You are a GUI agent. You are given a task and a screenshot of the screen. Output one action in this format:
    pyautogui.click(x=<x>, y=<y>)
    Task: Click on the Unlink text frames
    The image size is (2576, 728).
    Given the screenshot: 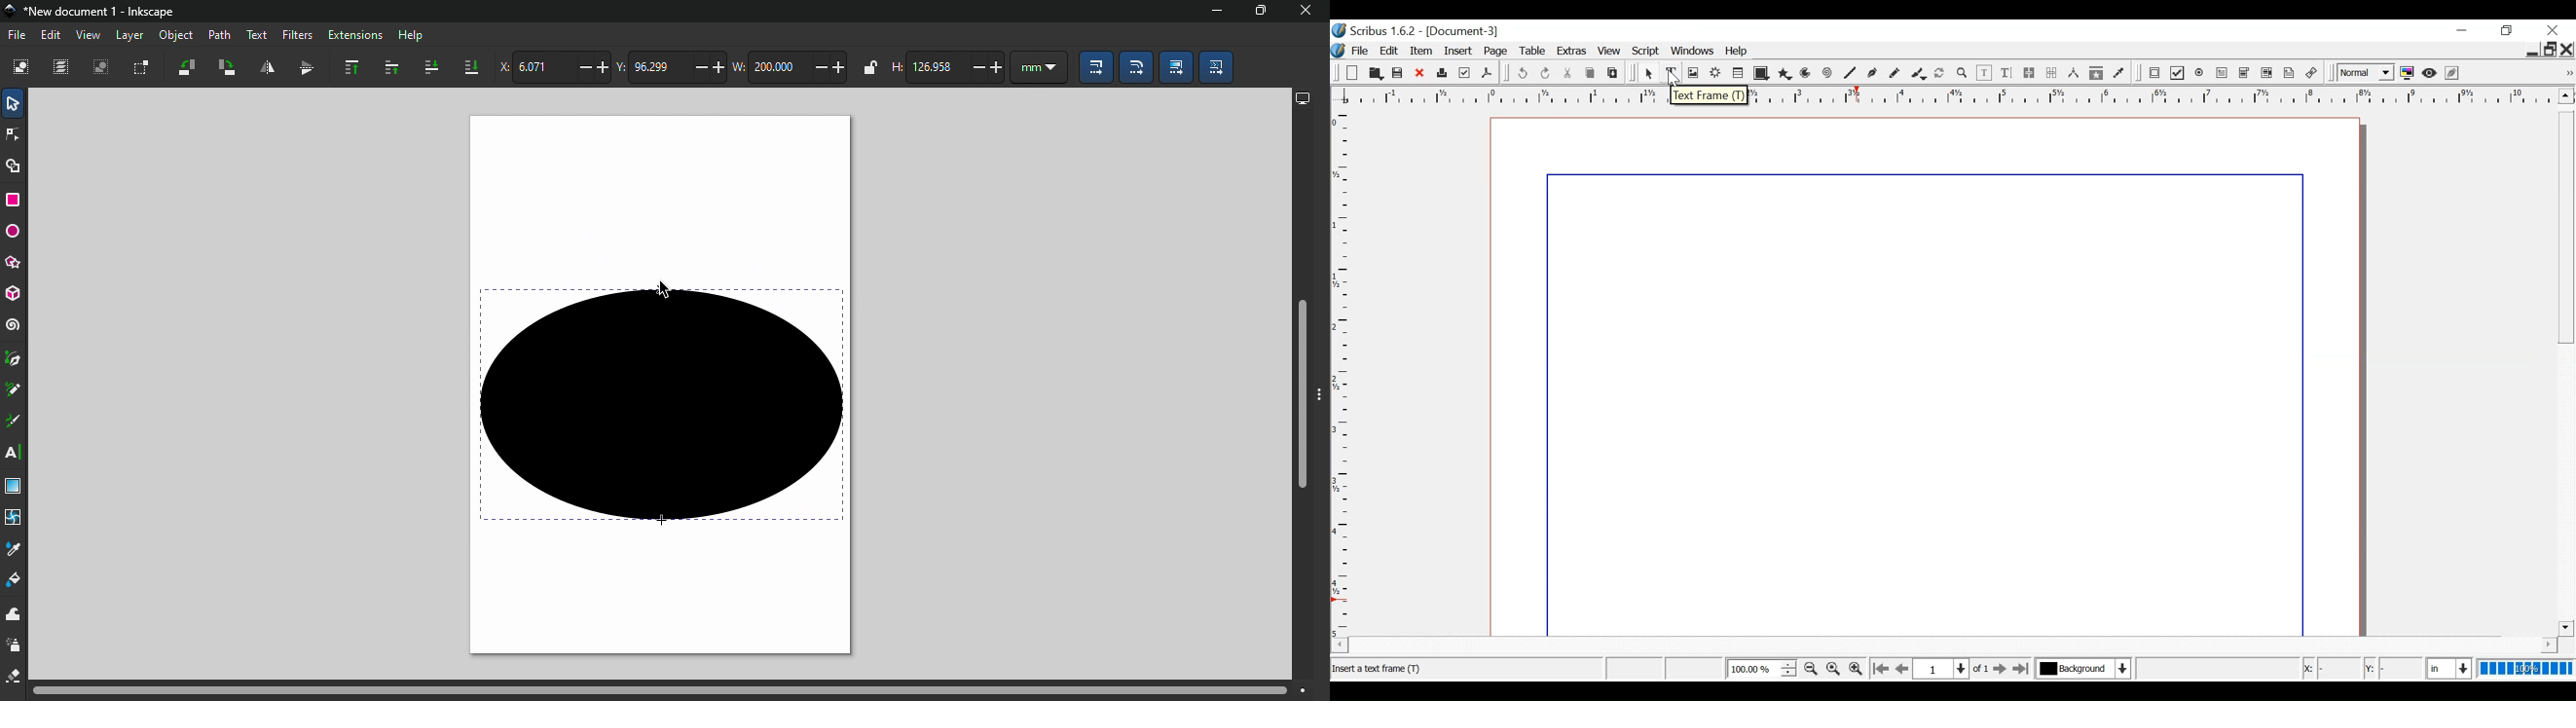 What is the action you would take?
    pyautogui.click(x=2052, y=73)
    